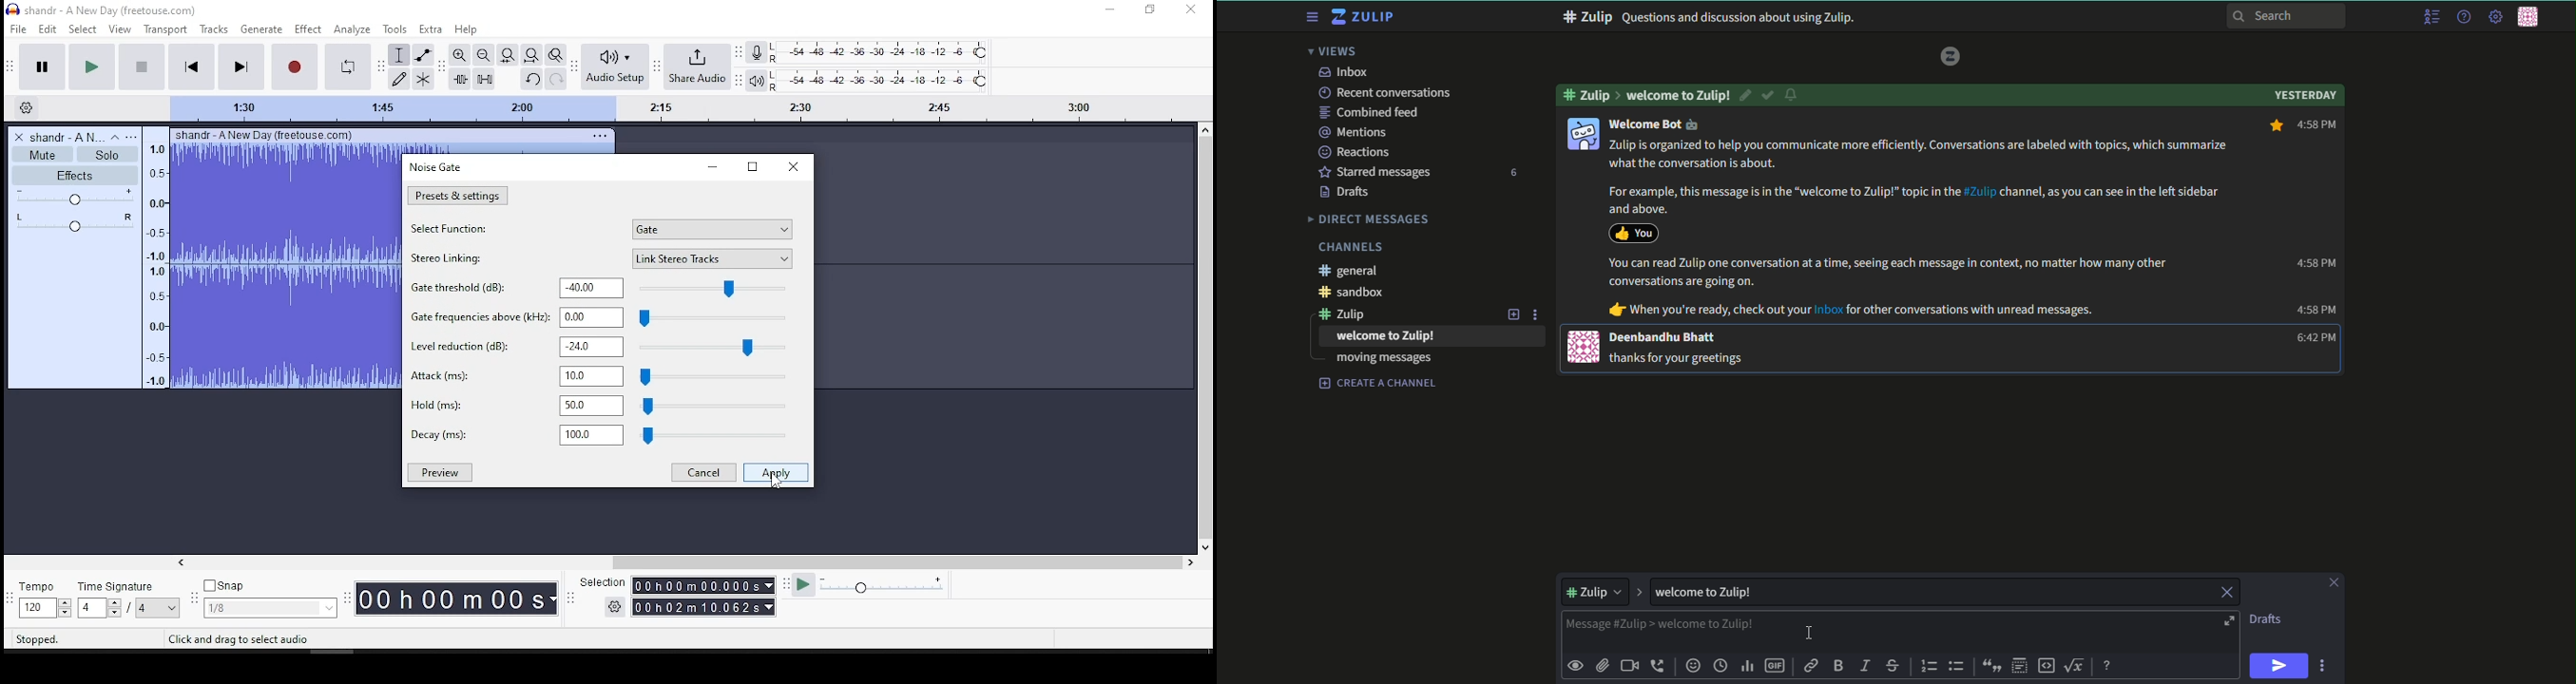 The image size is (2576, 700). What do you see at coordinates (1384, 359) in the screenshot?
I see `moving messages` at bounding box center [1384, 359].